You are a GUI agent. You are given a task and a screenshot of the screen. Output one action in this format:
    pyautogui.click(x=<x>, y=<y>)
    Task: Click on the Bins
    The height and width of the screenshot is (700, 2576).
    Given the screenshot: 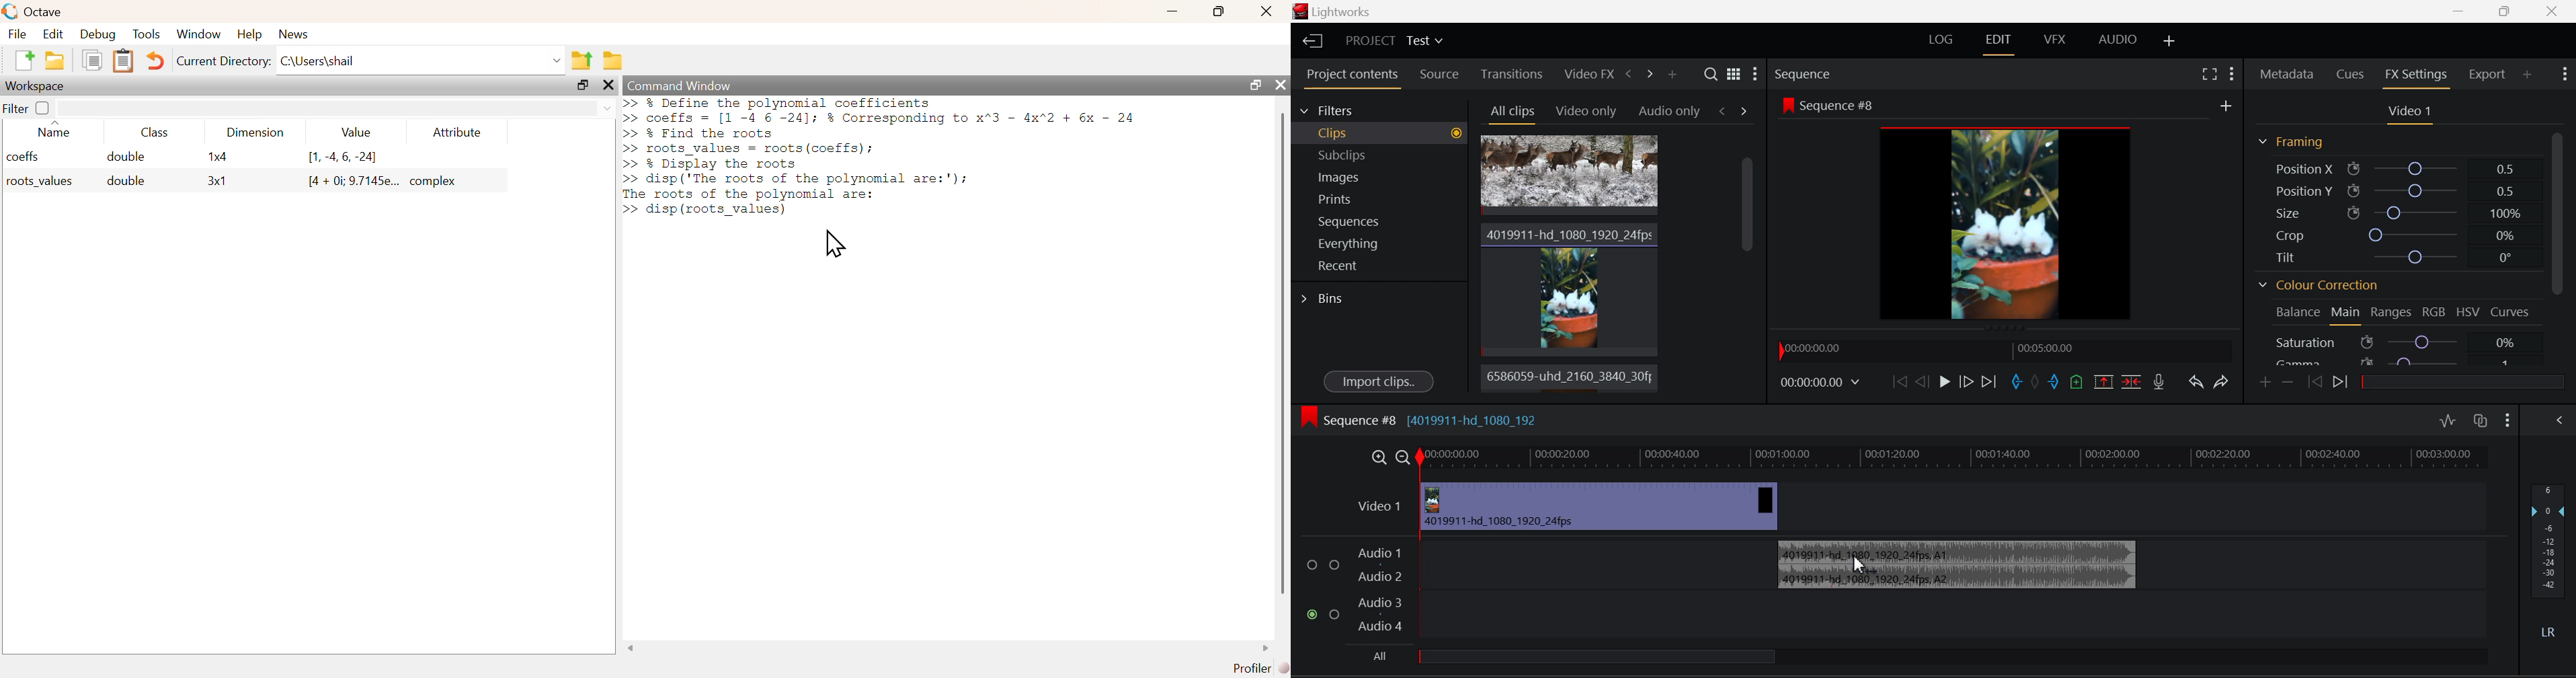 What is the action you would take?
    pyautogui.click(x=1323, y=300)
    